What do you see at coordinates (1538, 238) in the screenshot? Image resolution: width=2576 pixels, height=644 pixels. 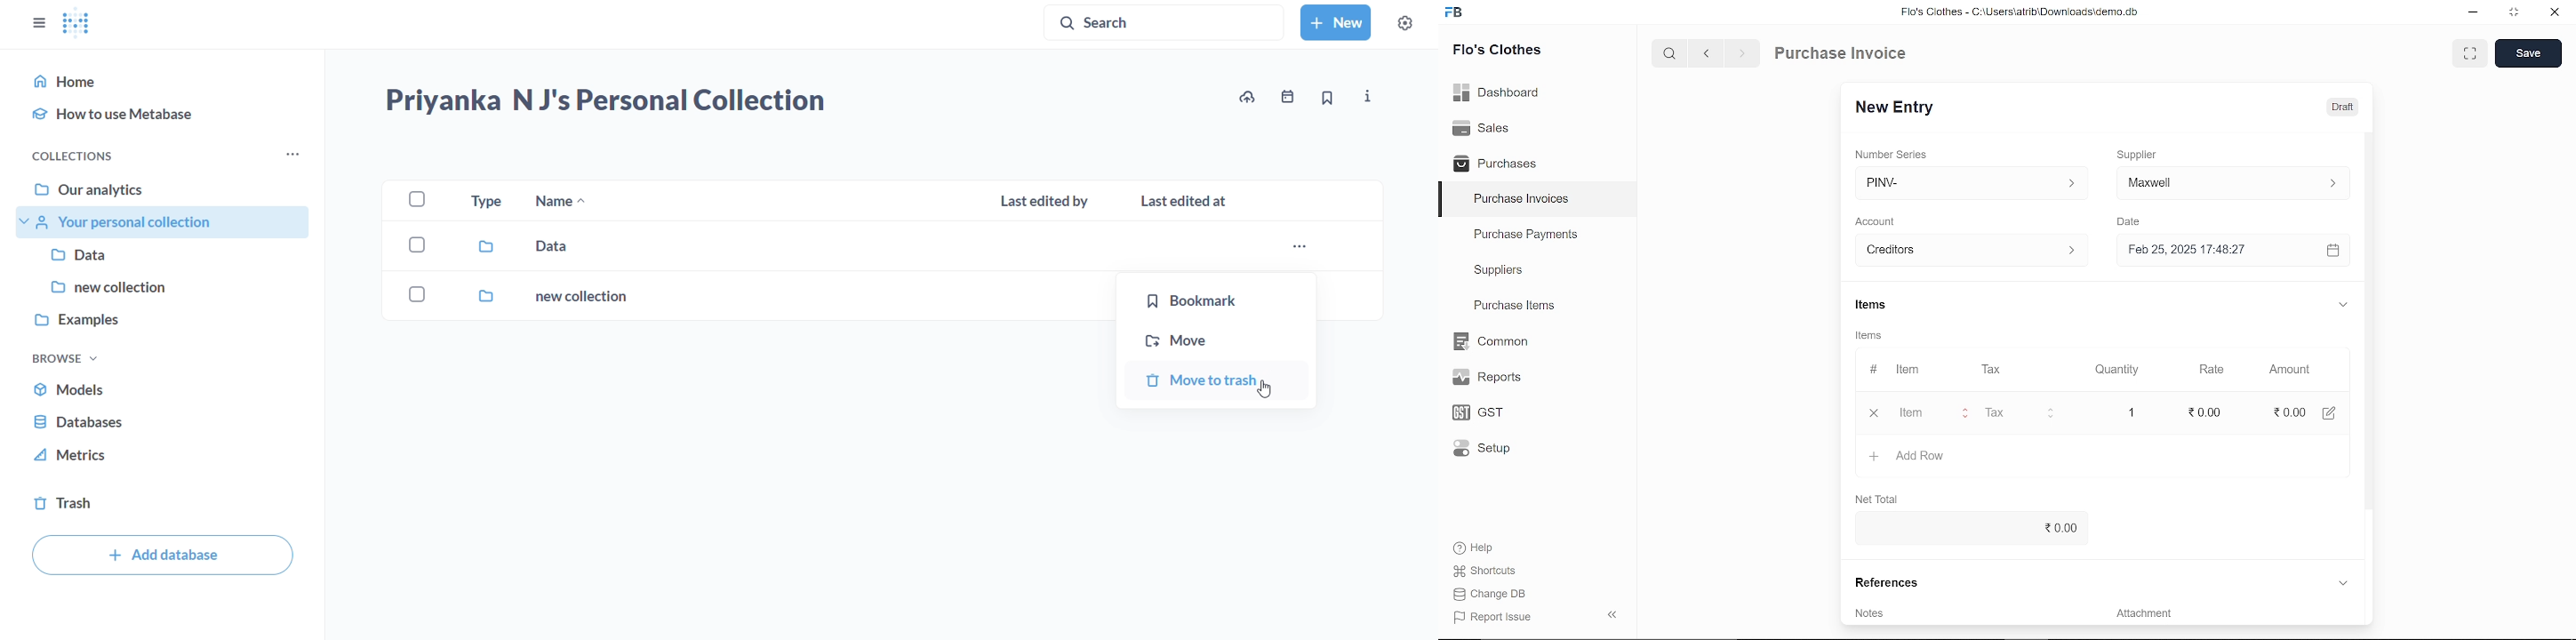 I see `Purchase Payments` at bounding box center [1538, 238].